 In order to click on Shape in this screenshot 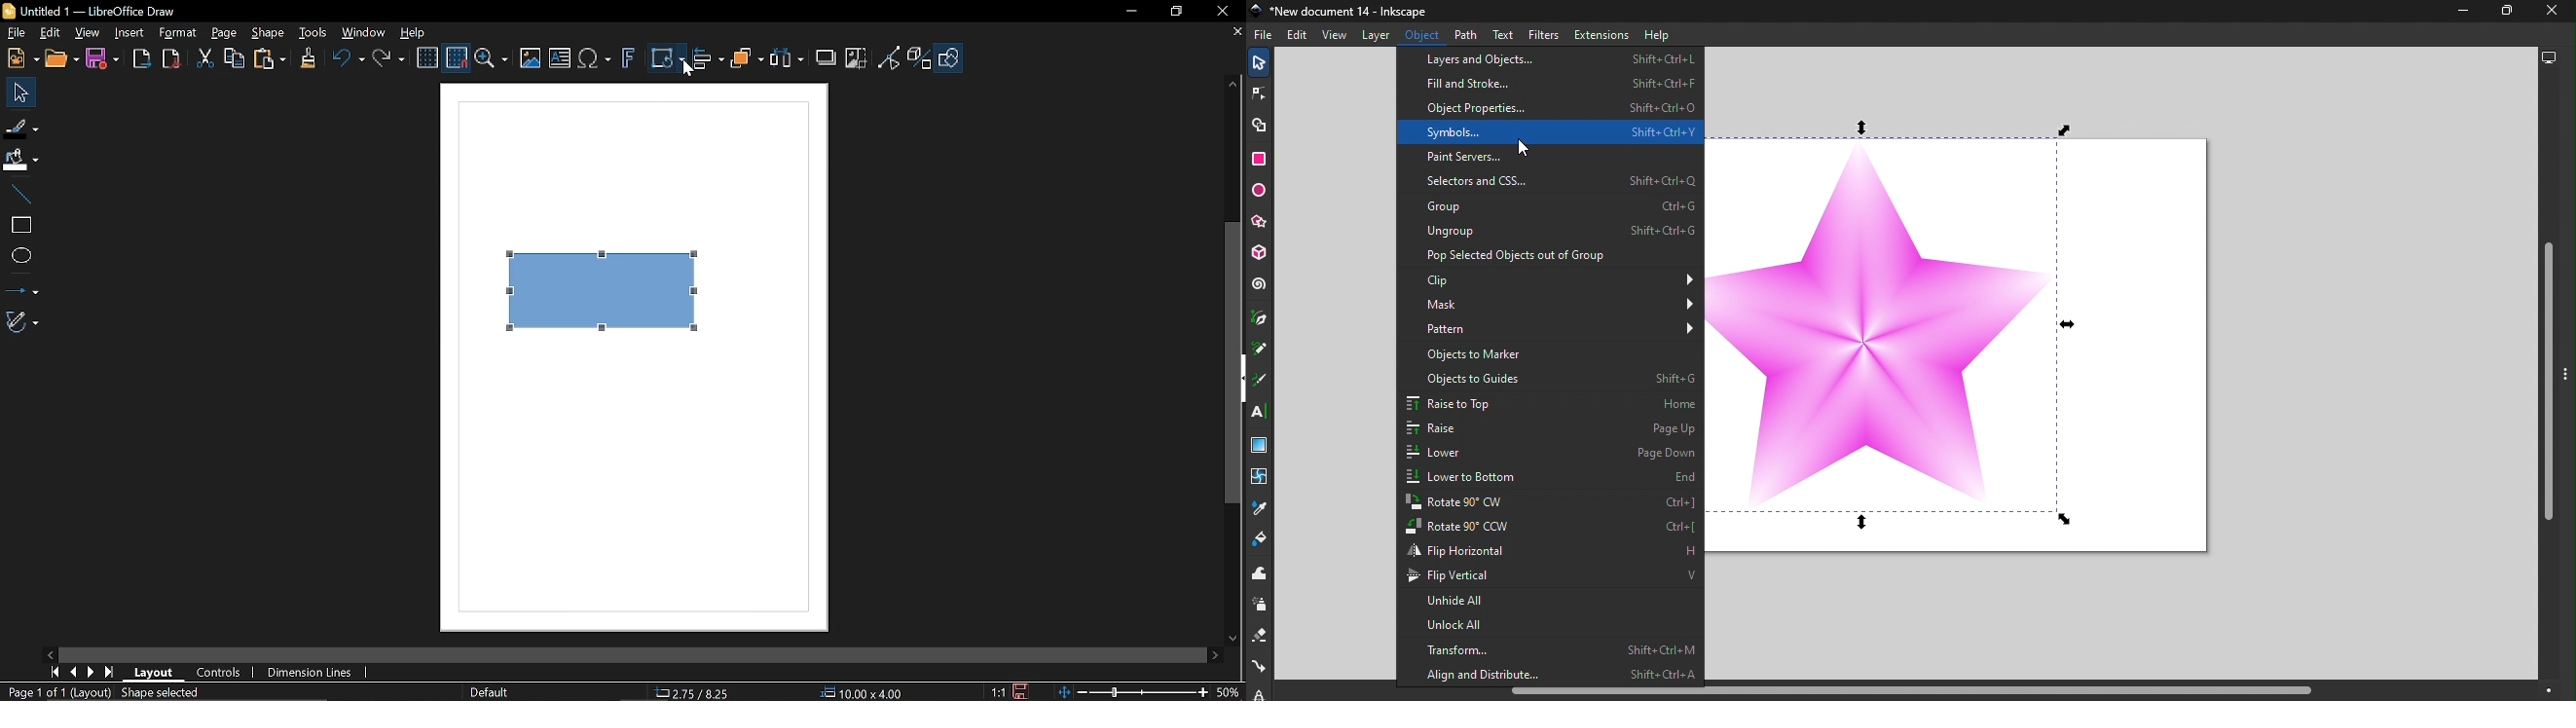, I will do `click(271, 34)`.